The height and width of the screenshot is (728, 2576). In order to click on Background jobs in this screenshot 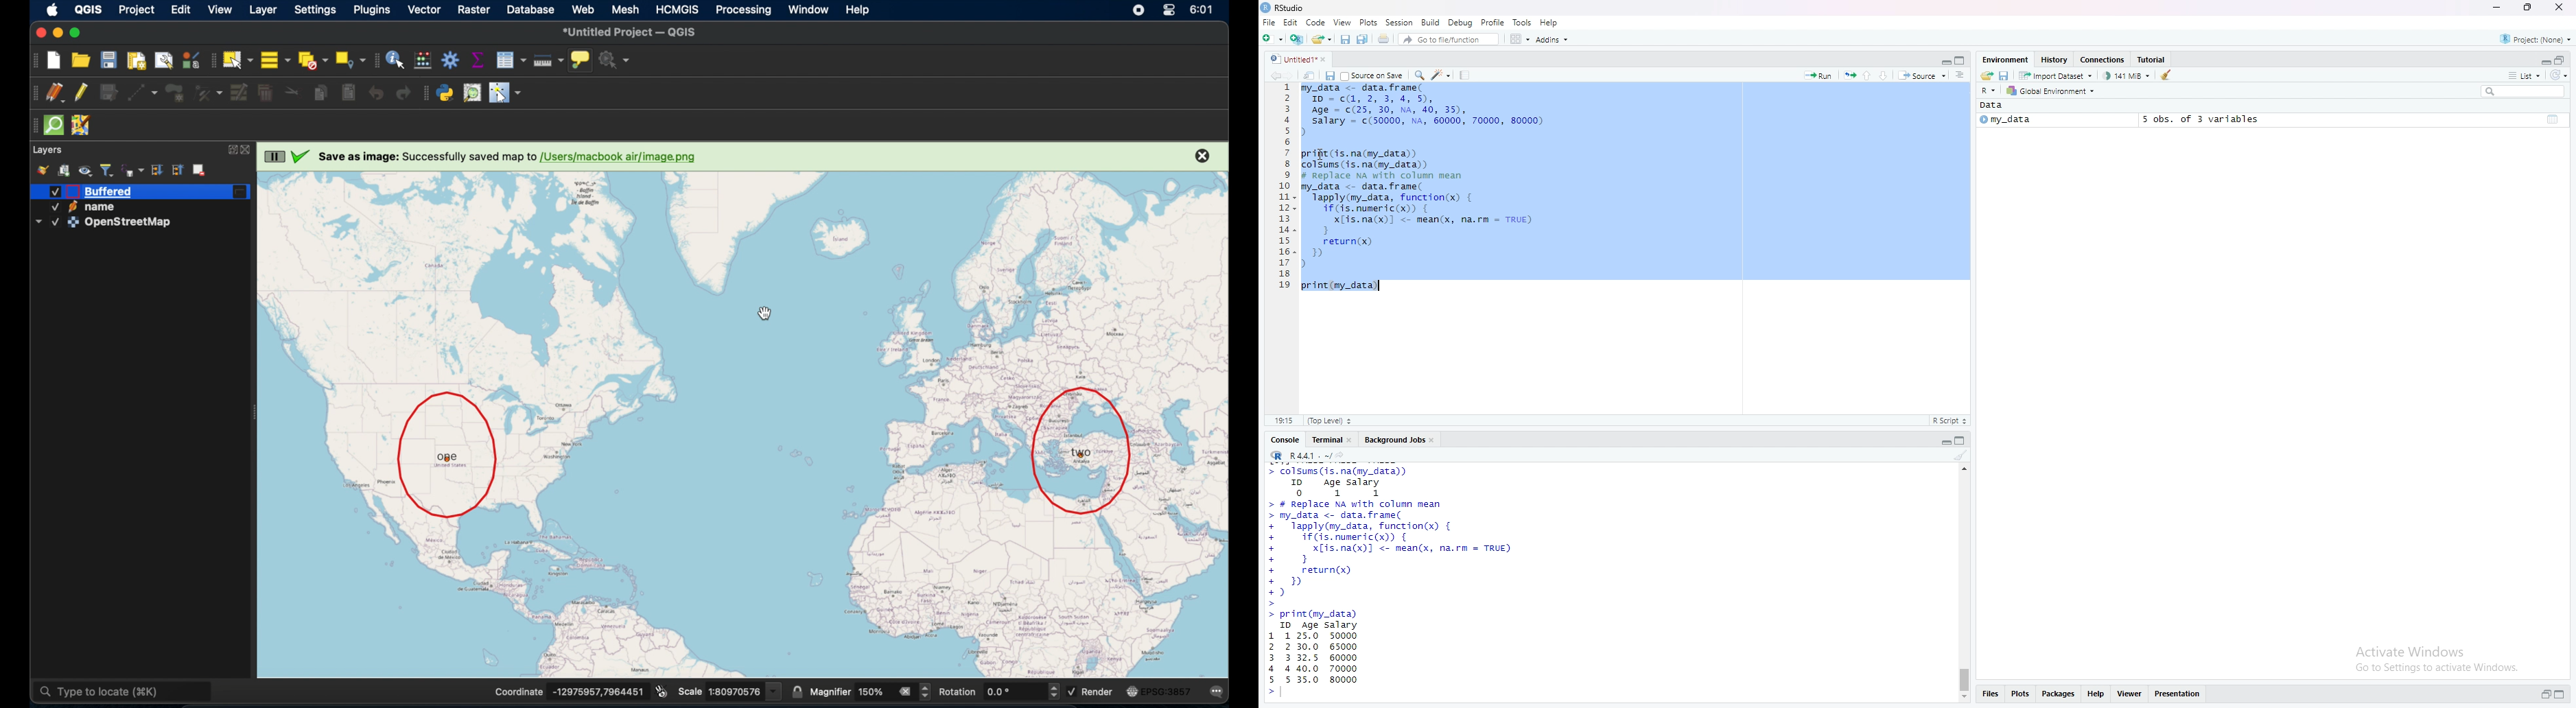, I will do `click(1402, 441)`.